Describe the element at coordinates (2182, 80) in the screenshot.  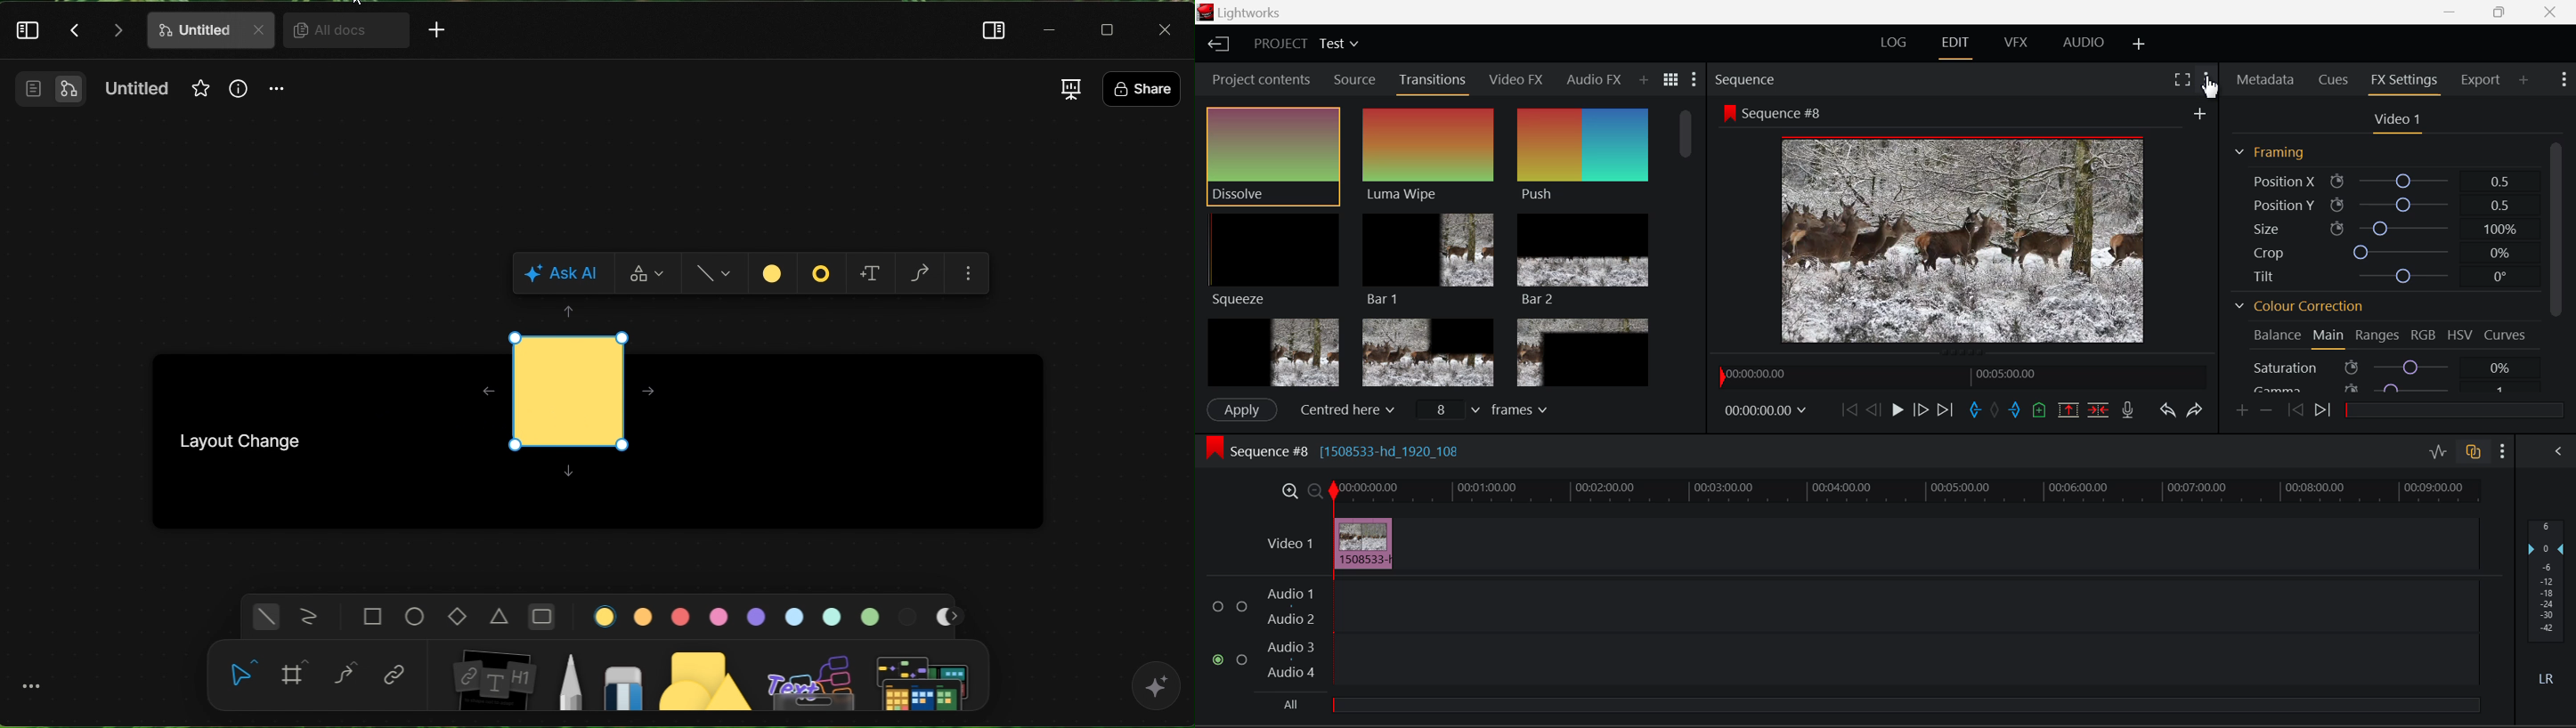
I see `Full Screen` at that location.